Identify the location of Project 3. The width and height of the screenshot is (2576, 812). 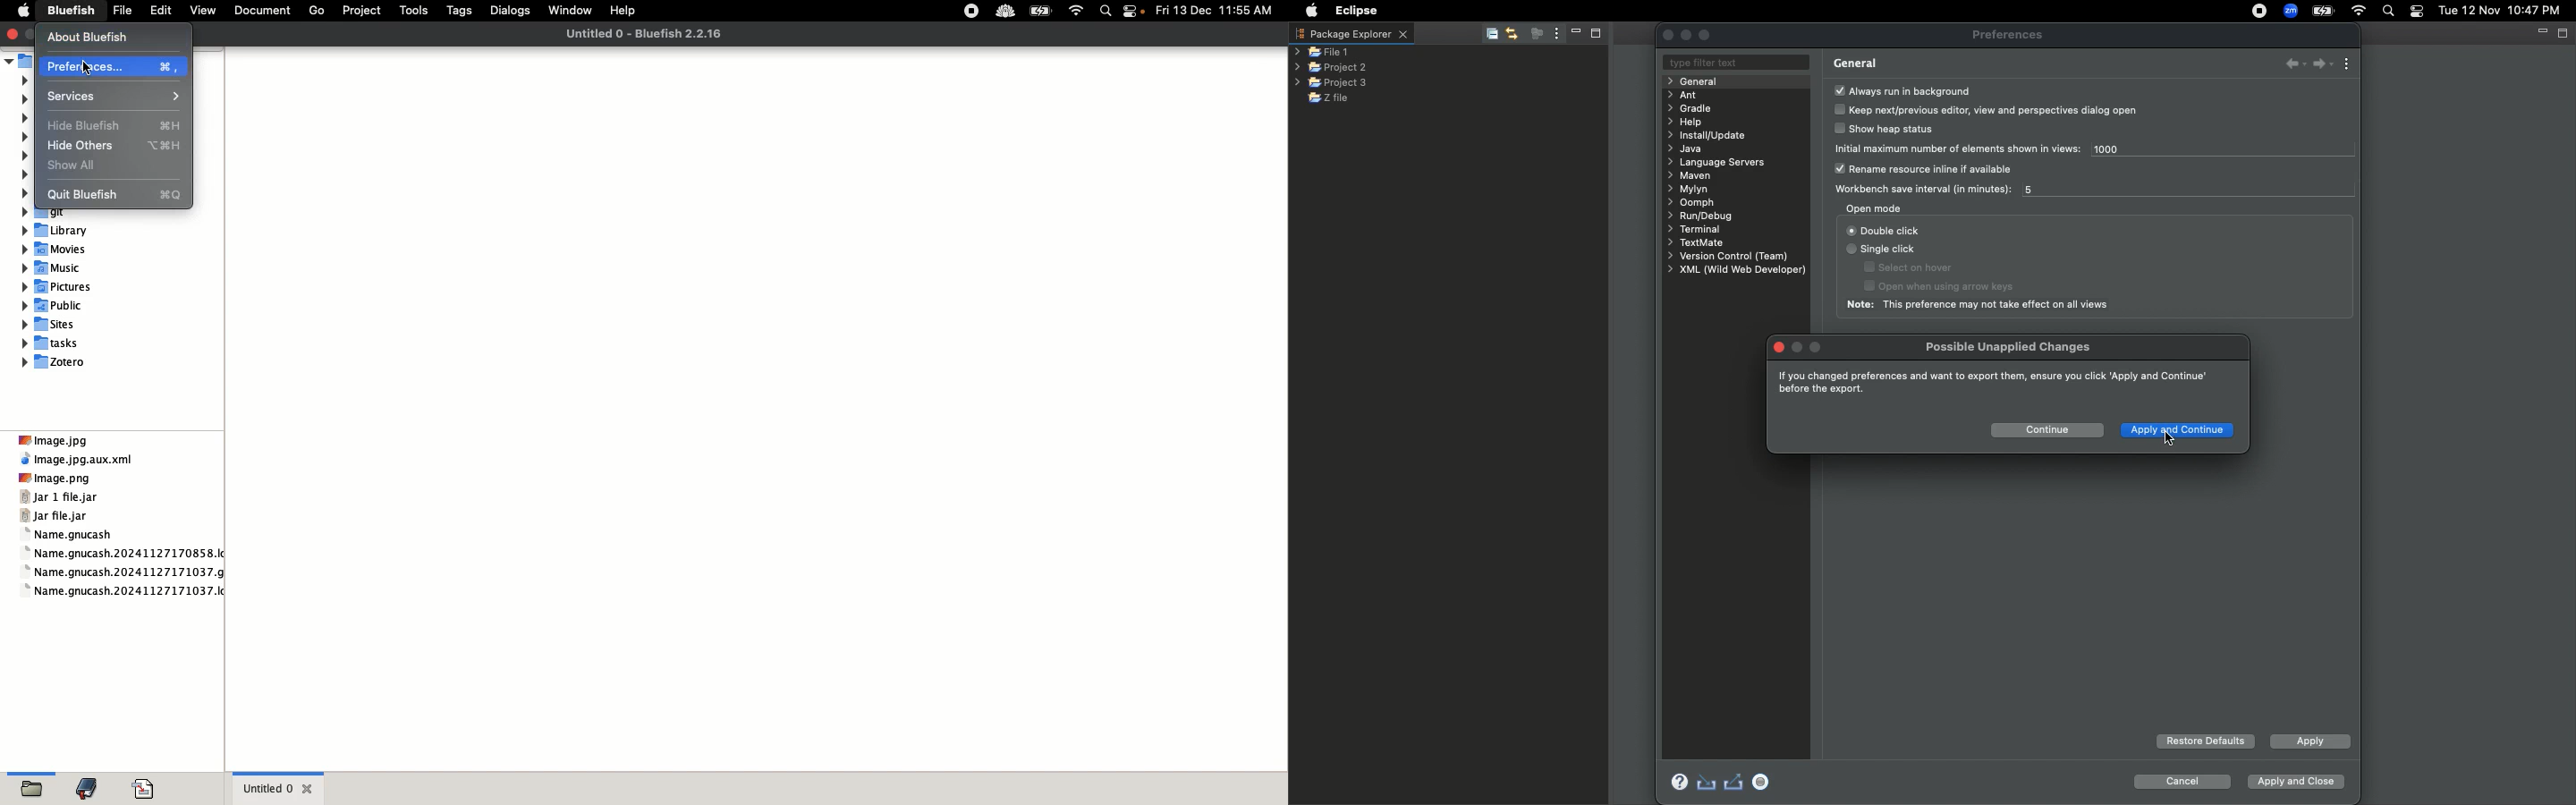
(1331, 83).